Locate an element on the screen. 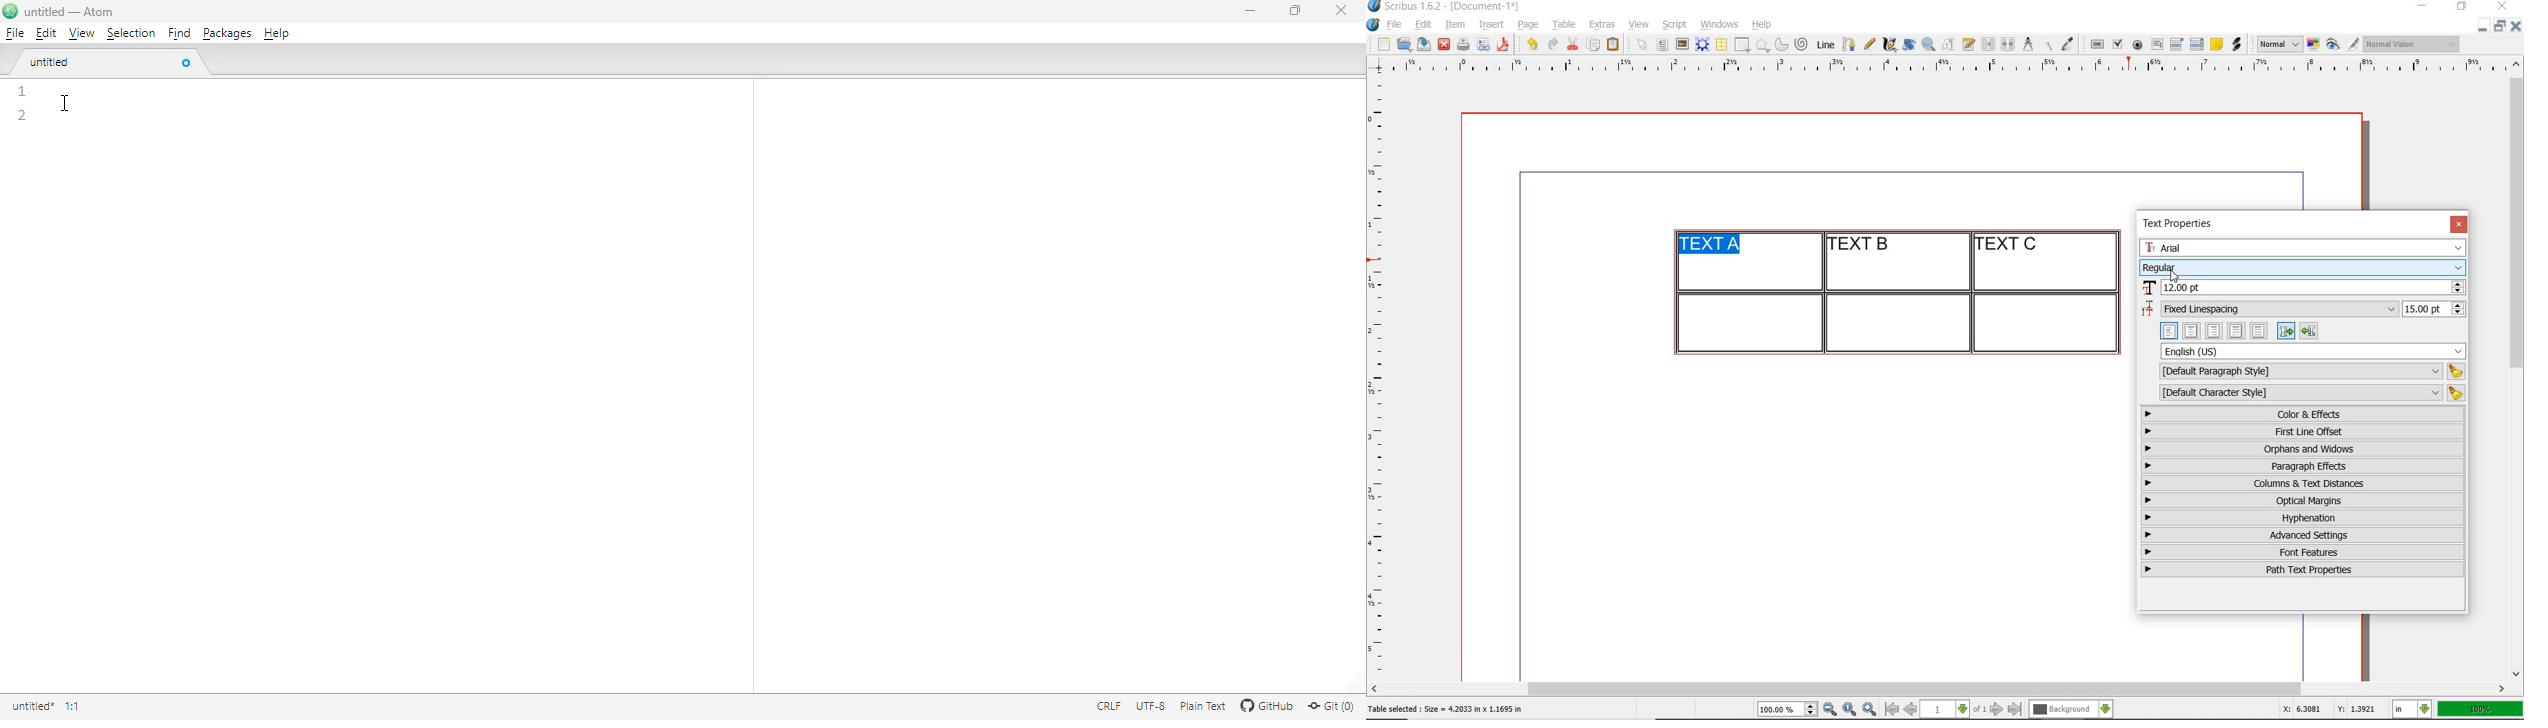 The height and width of the screenshot is (728, 2548). zoom out is located at coordinates (1830, 710).